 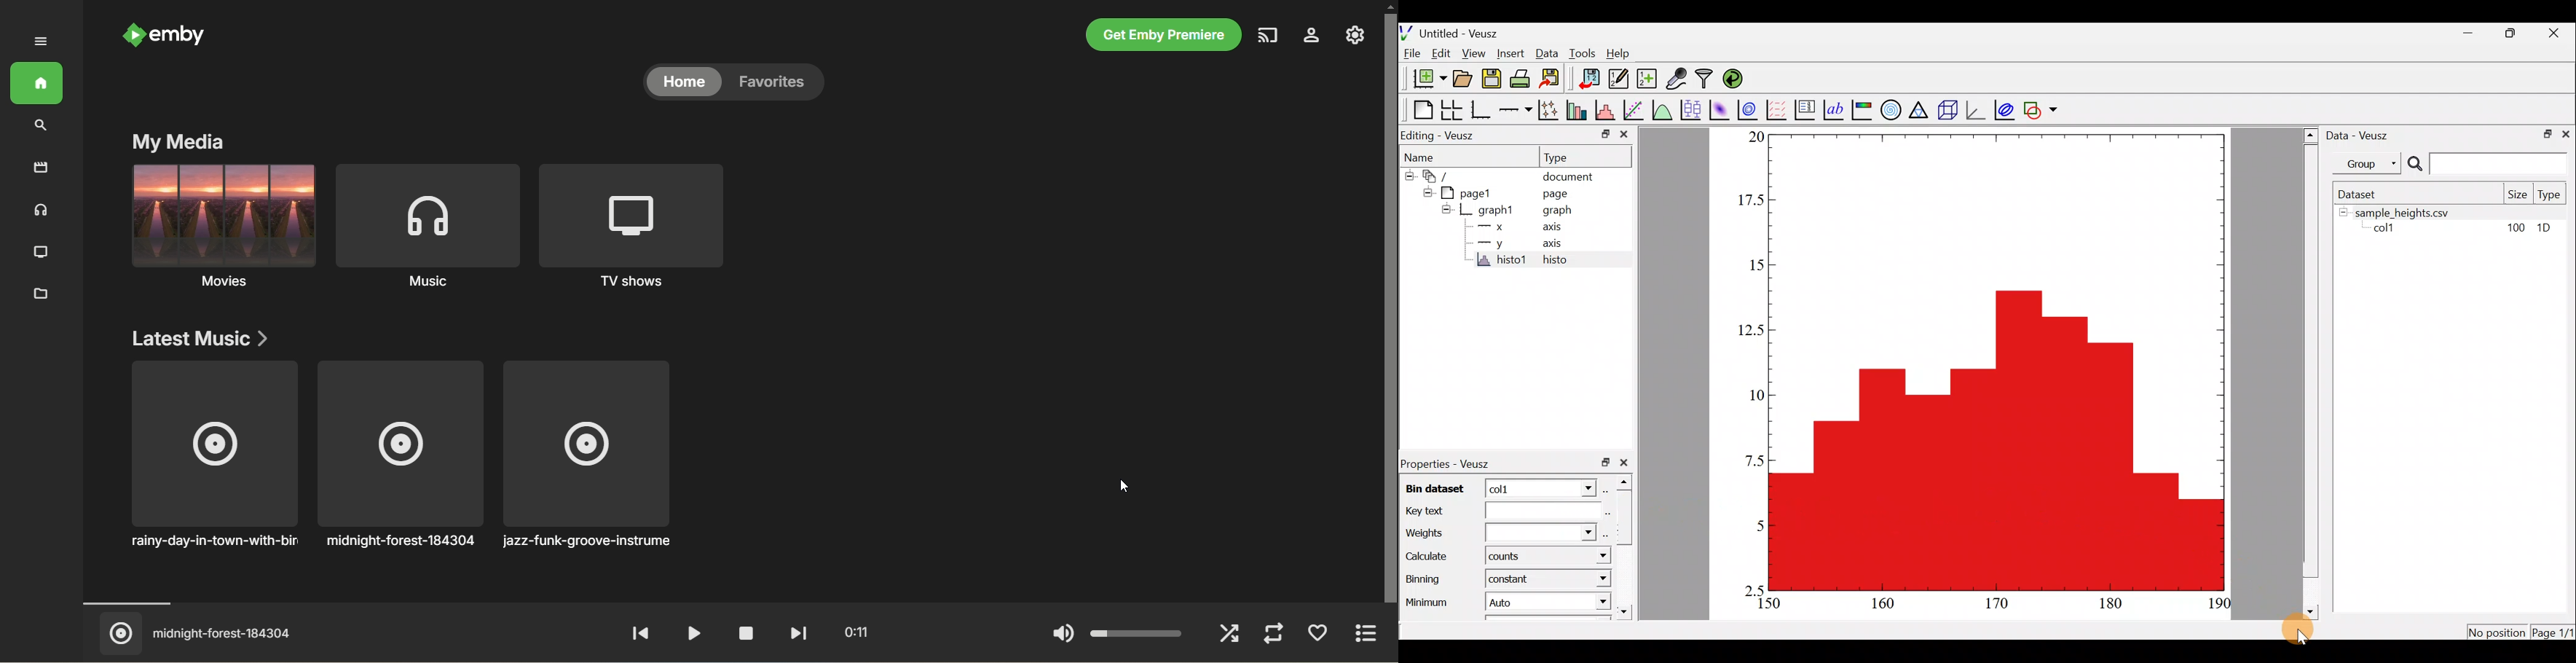 What do you see at coordinates (1601, 136) in the screenshot?
I see `restore down` at bounding box center [1601, 136].